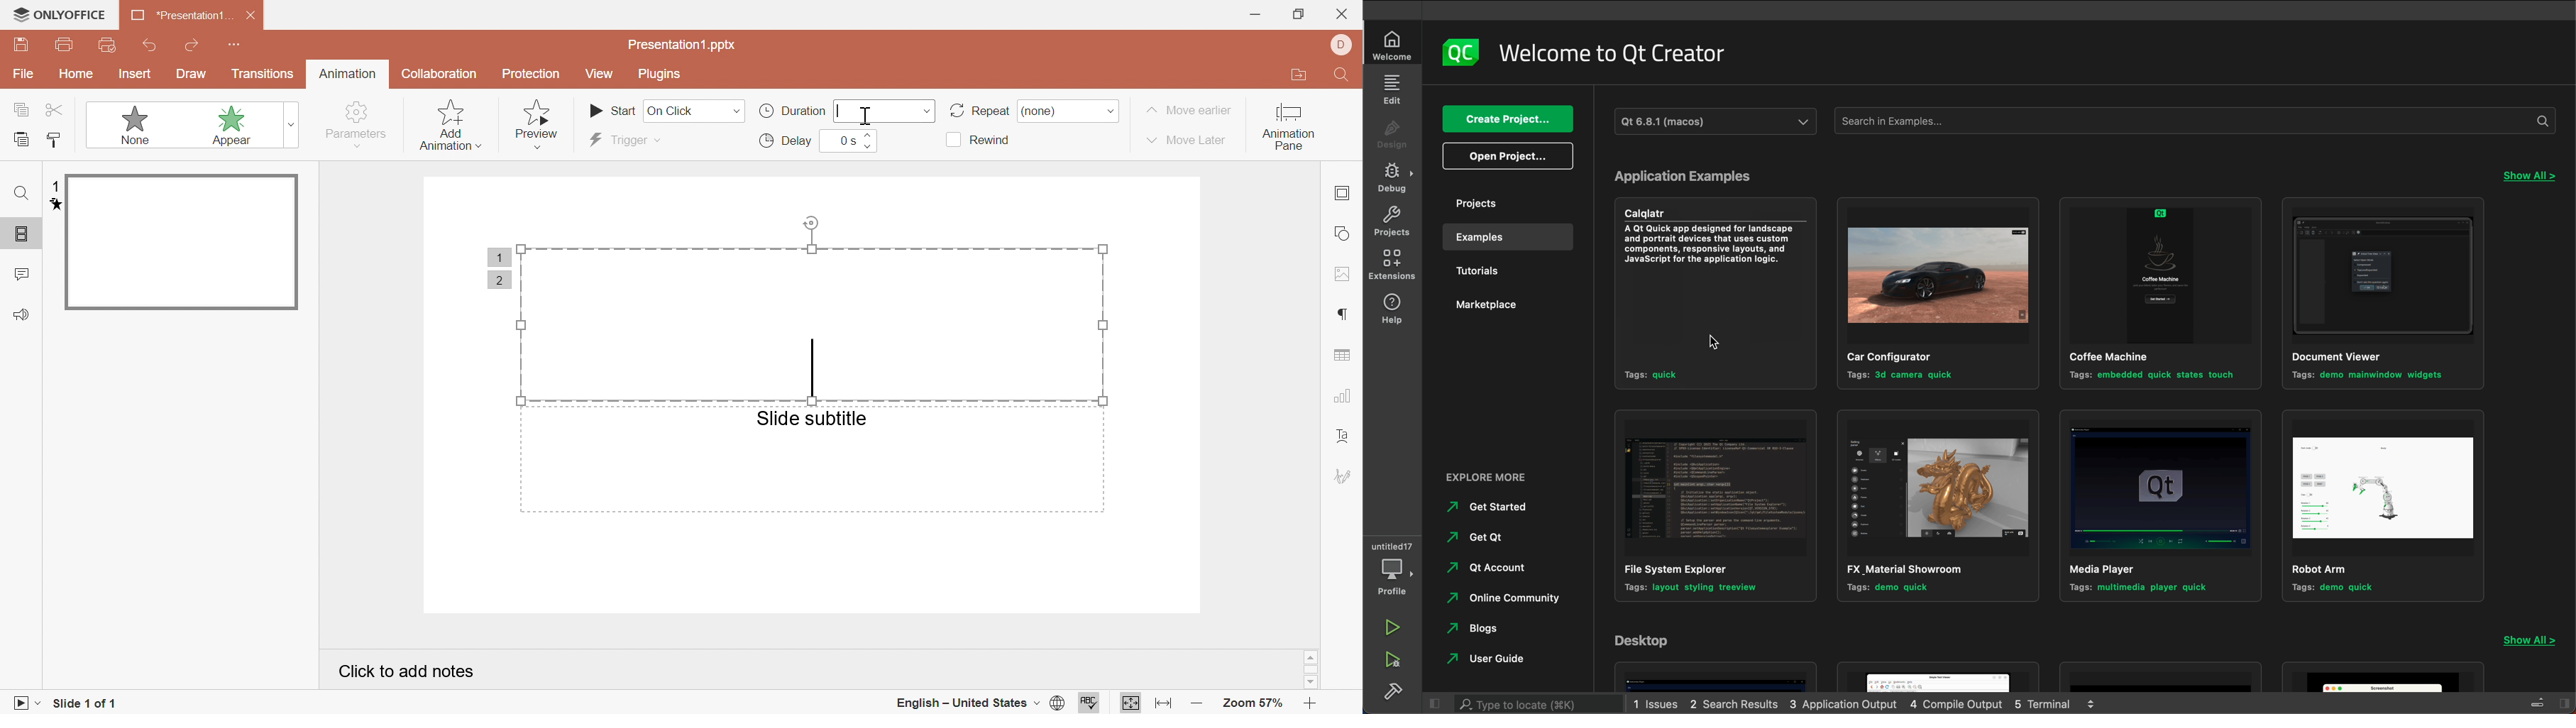  What do you see at coordinates (1048, 111) in the screenshot?
I see `none` at bounding box center [1048, 111].